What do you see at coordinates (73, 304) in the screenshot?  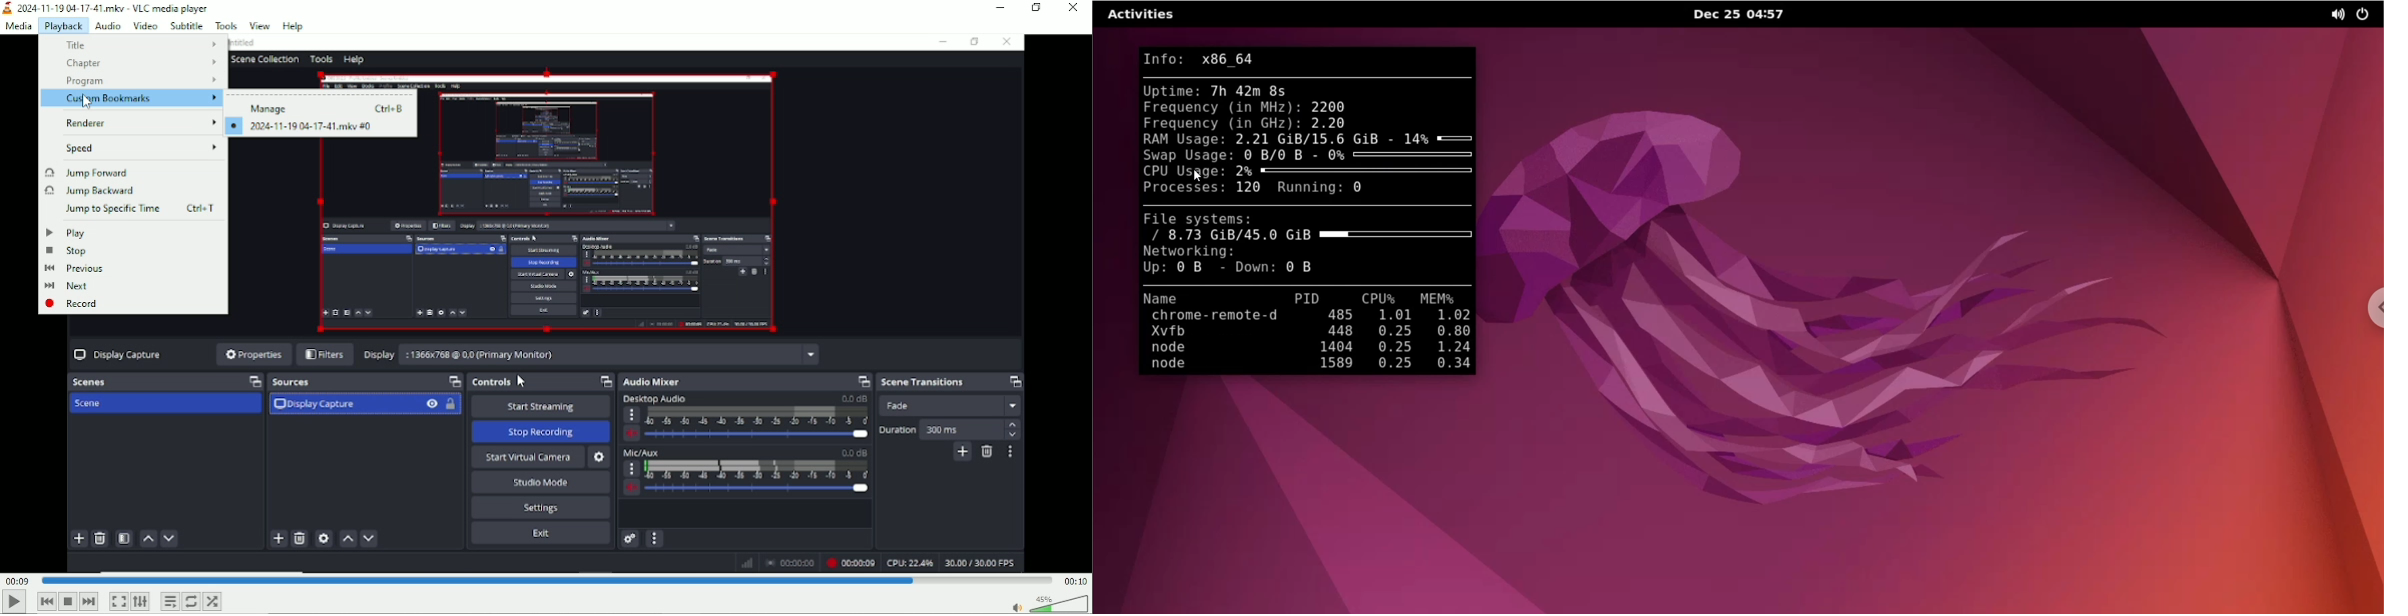 I see `Record` at bounding box center [73, 304].